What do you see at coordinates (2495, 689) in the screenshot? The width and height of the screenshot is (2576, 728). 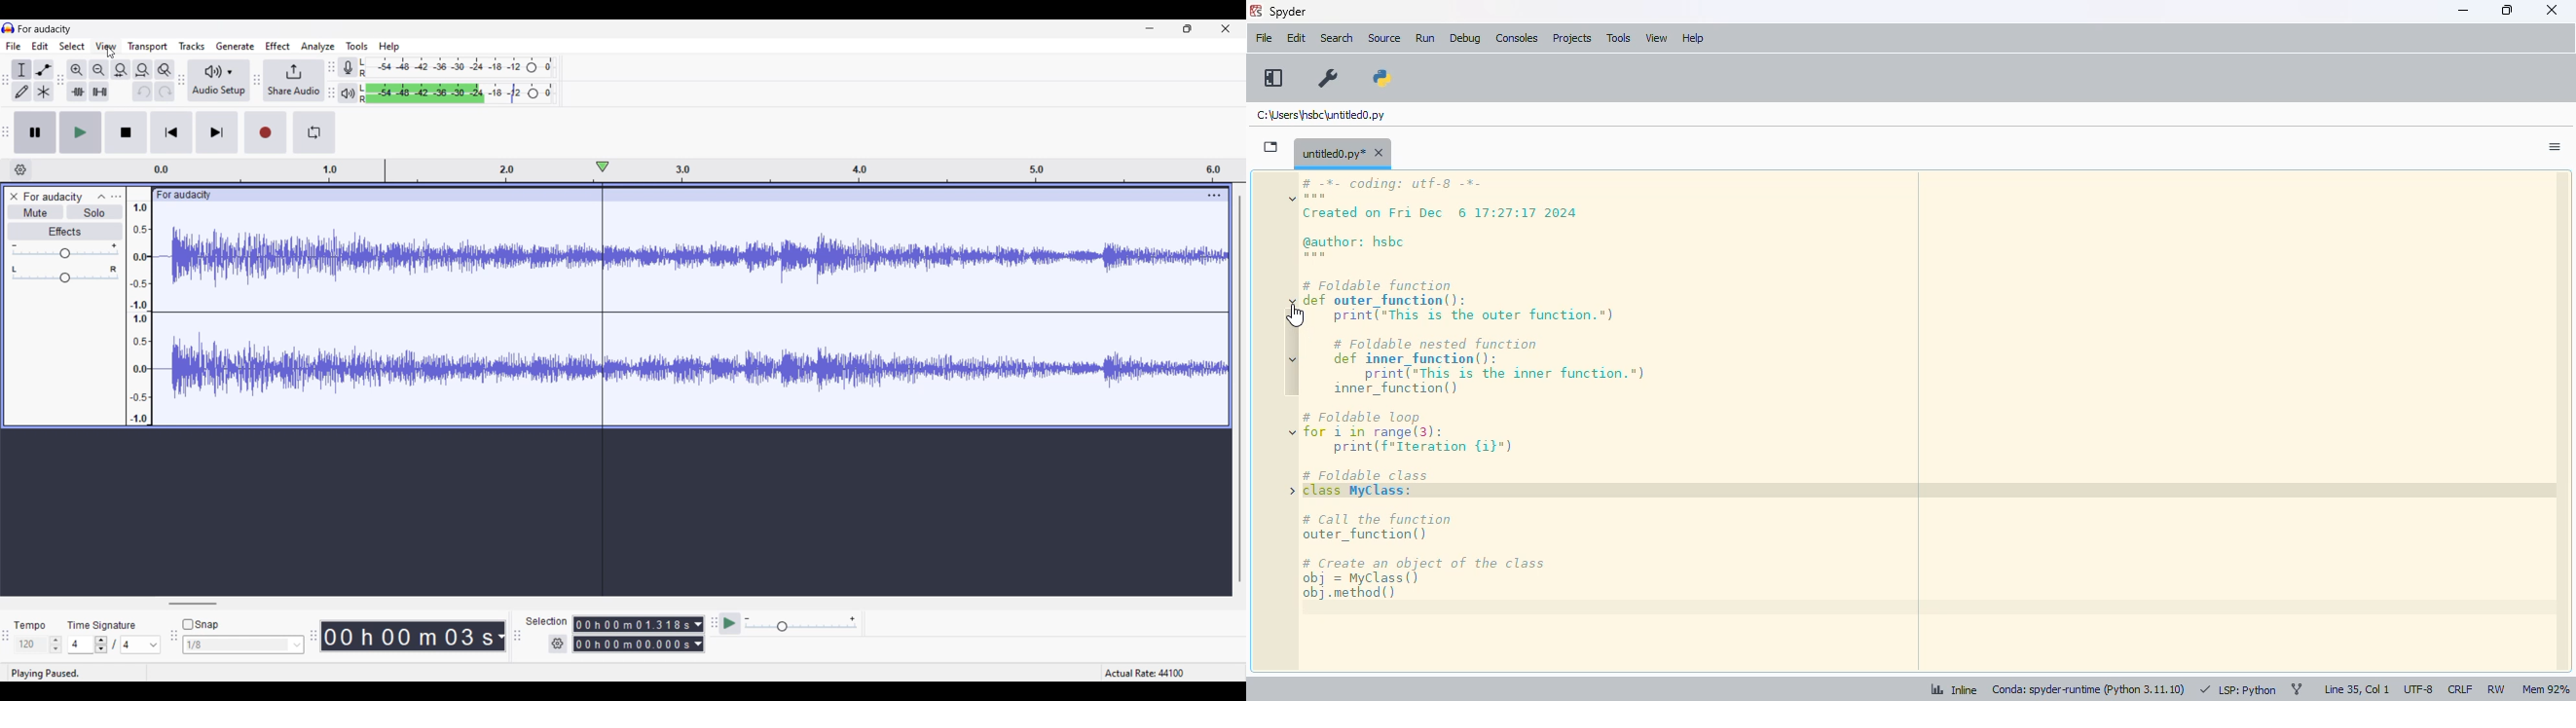 I see `RW` at bounding box center [2495, 689].